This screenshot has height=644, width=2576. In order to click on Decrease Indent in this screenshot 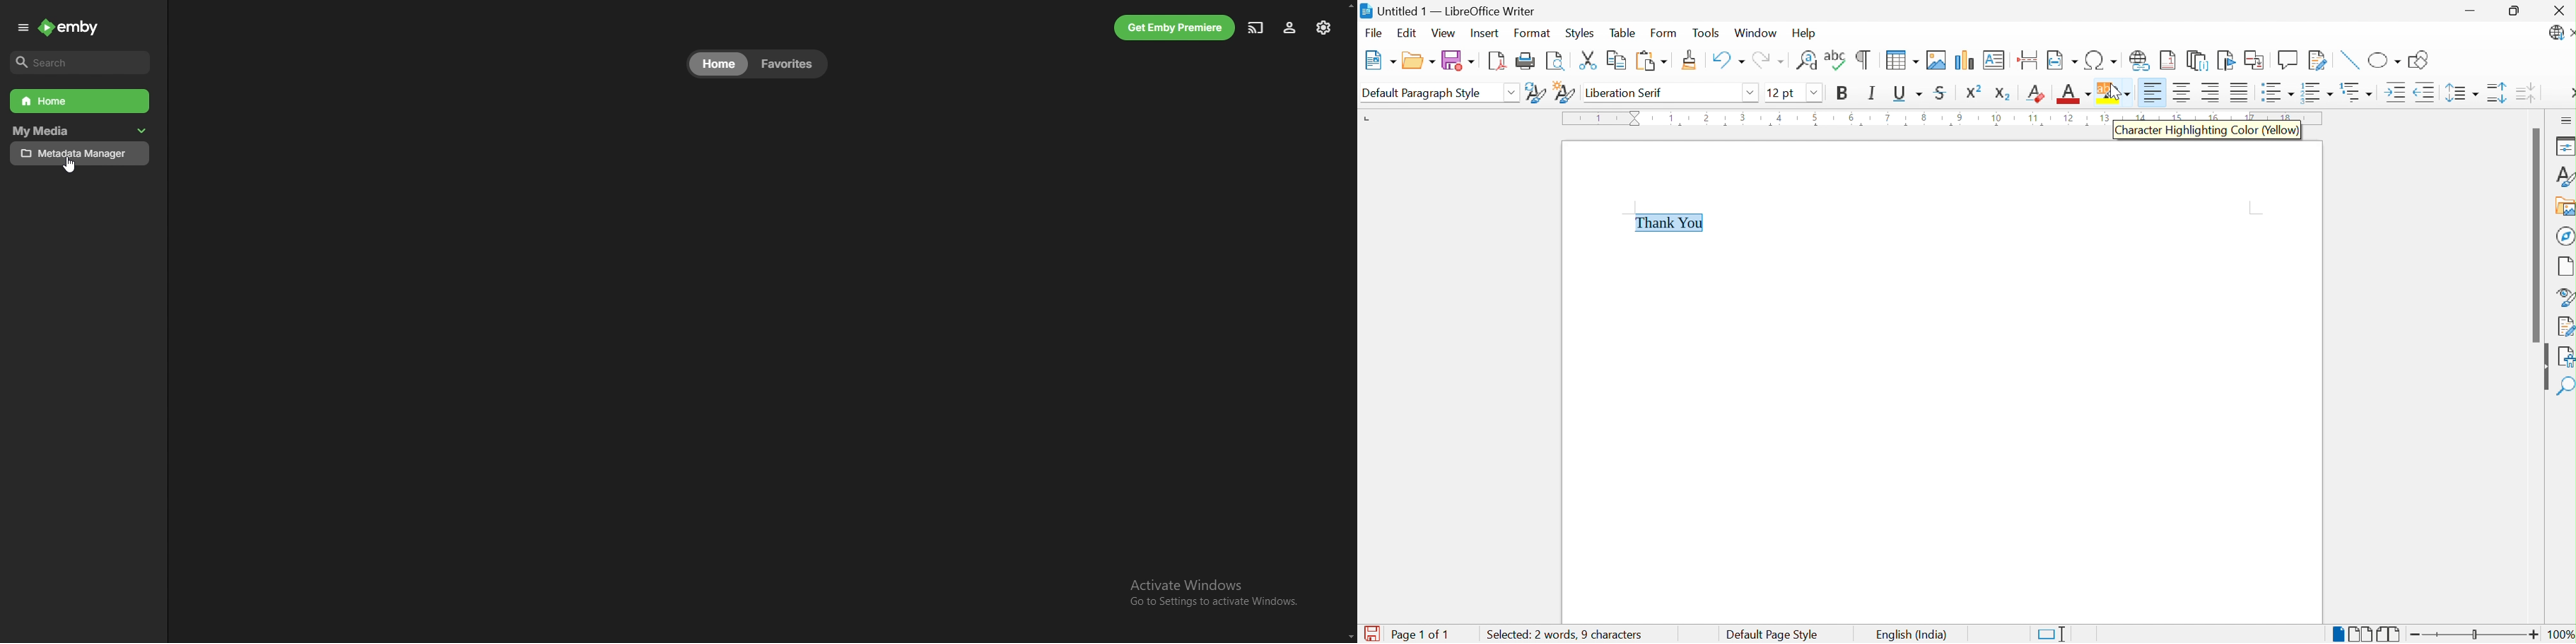, I will do `click(2426, 92)`.